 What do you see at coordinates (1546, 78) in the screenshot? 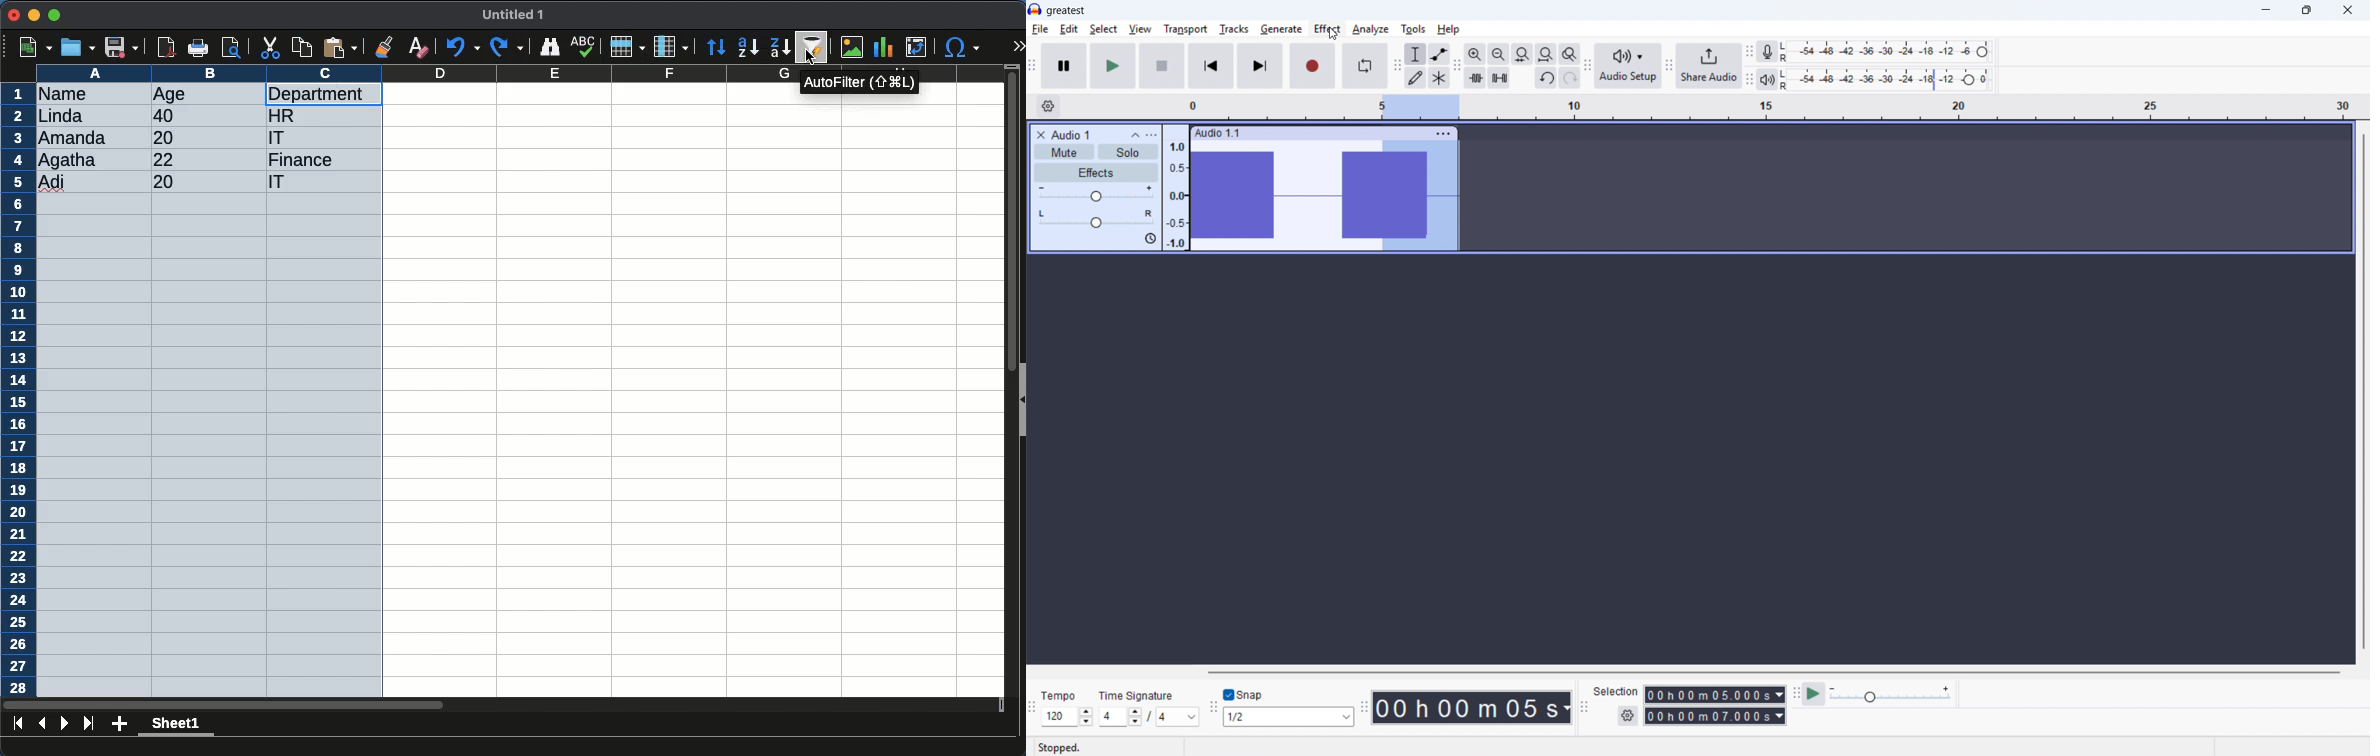
I see `Undo ` at bounding box center [1546, 78].